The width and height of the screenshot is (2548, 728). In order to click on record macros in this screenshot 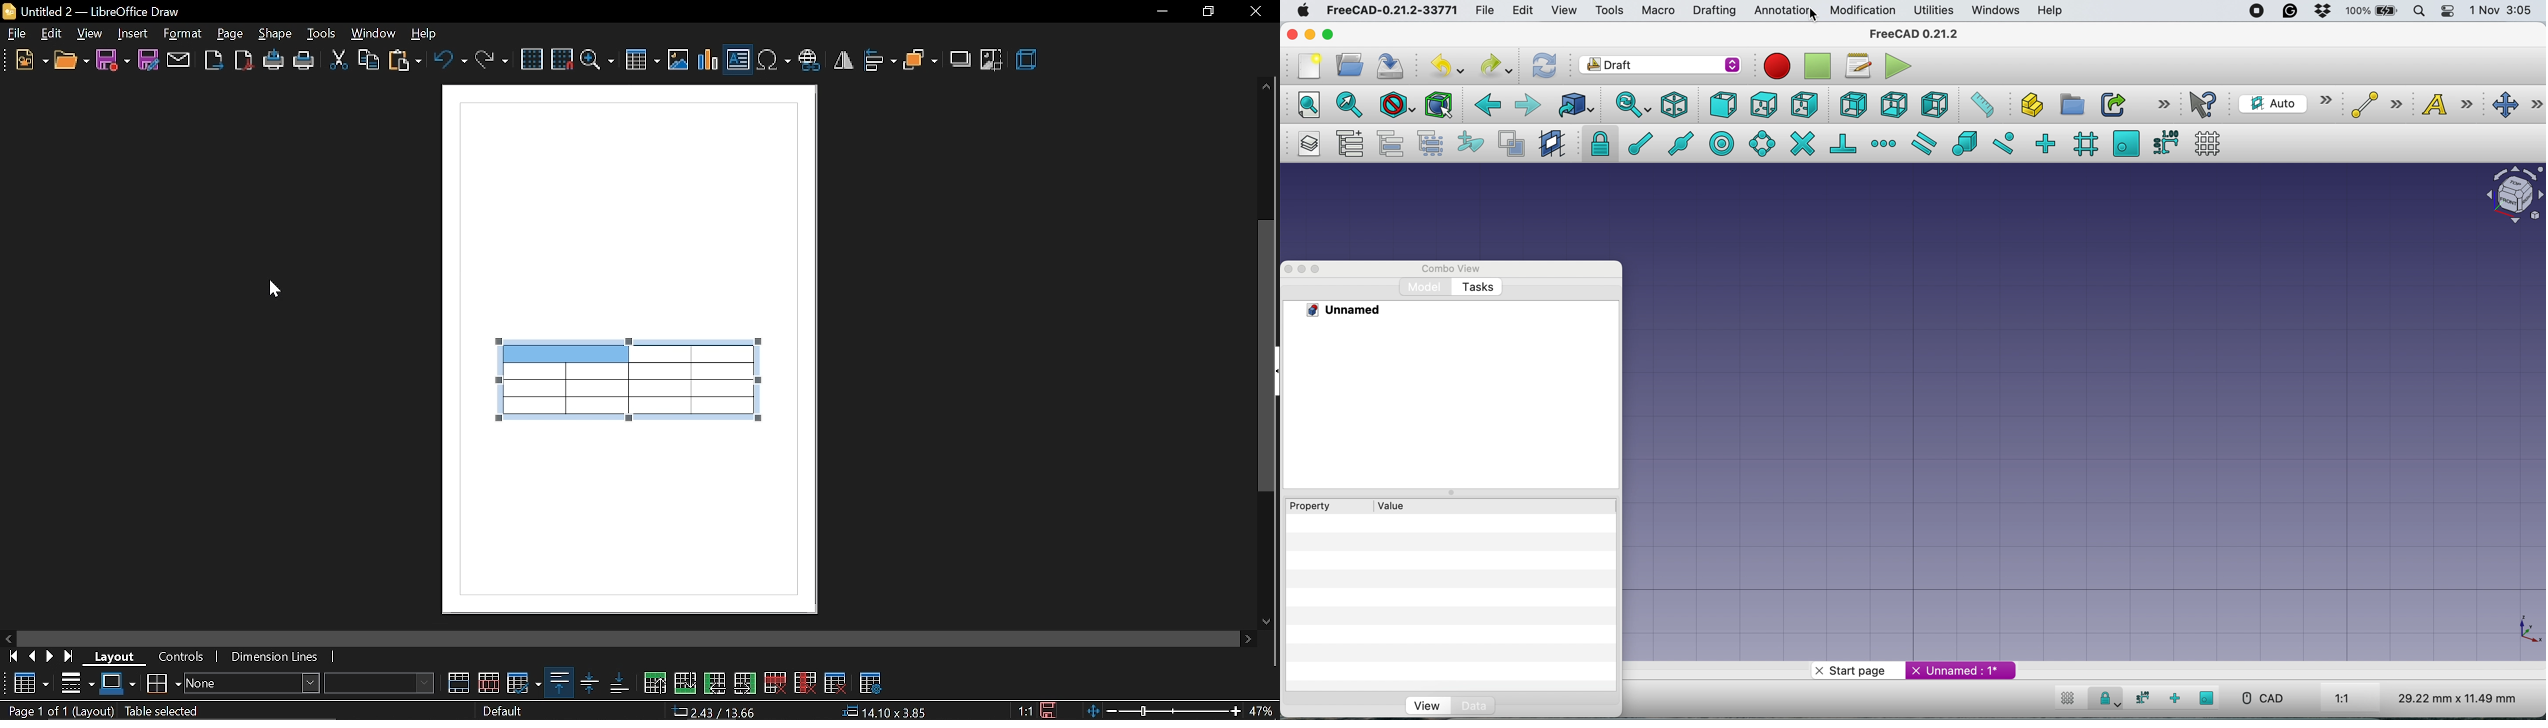, I will do `click(1774, 66)`.